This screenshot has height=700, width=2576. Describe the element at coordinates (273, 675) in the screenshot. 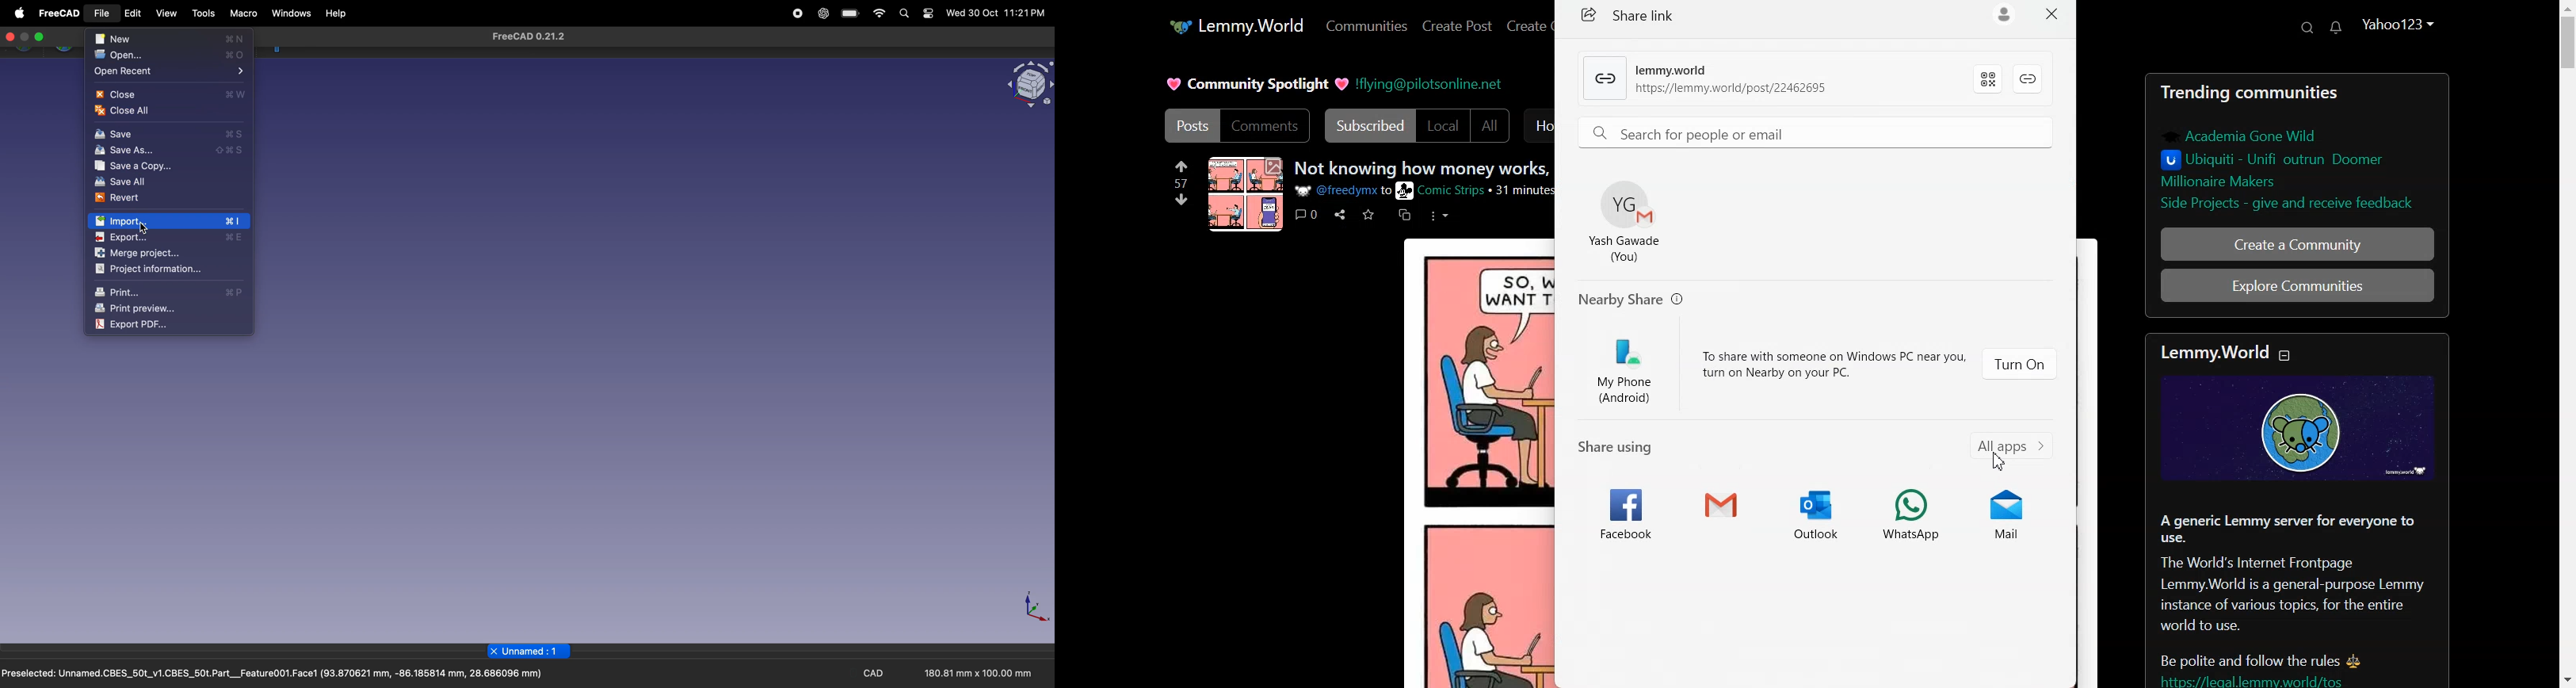

I see `Preselected: Unnamed.CBES_50t_v1.CBES_50t.Part__Feature001.Face1 (93.870621 mm, -86.185814 mm, 28.686096 mm)` at that location.